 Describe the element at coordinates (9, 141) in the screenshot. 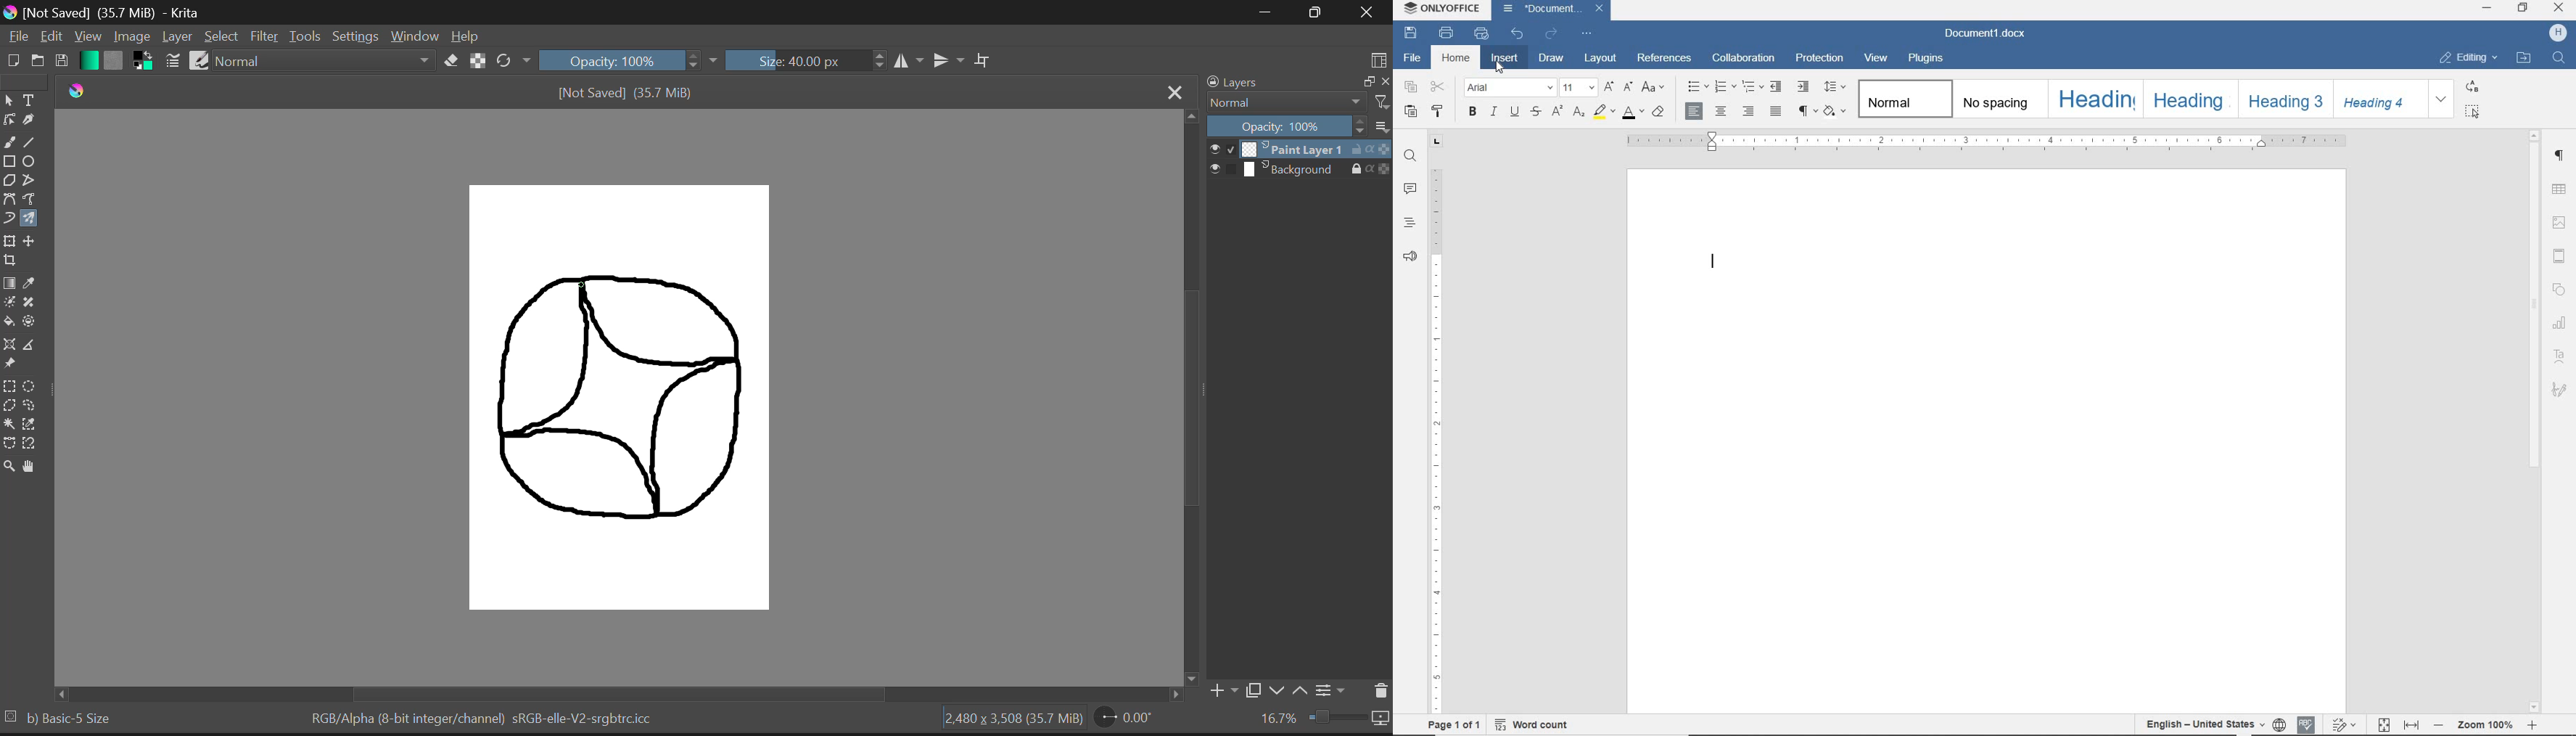

I see `Freehand` at that location.